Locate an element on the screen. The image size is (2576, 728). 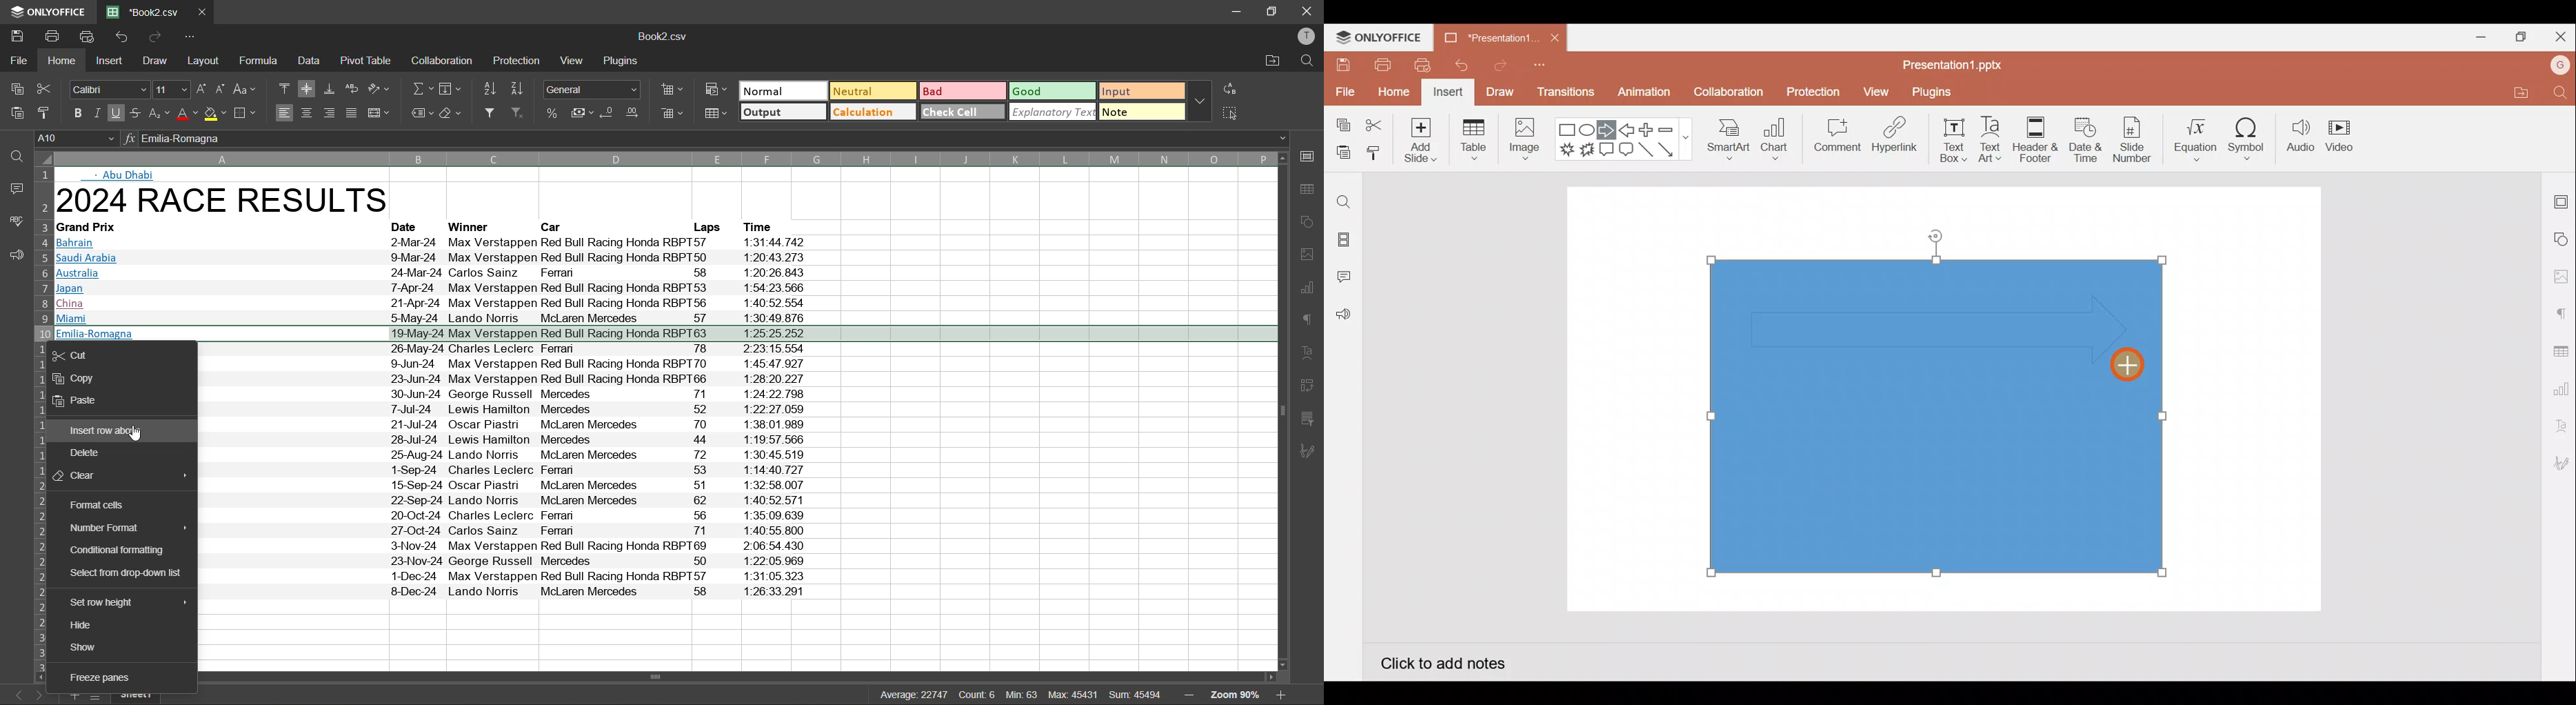
Paragraph settings is located at coordinates (2561, 312).